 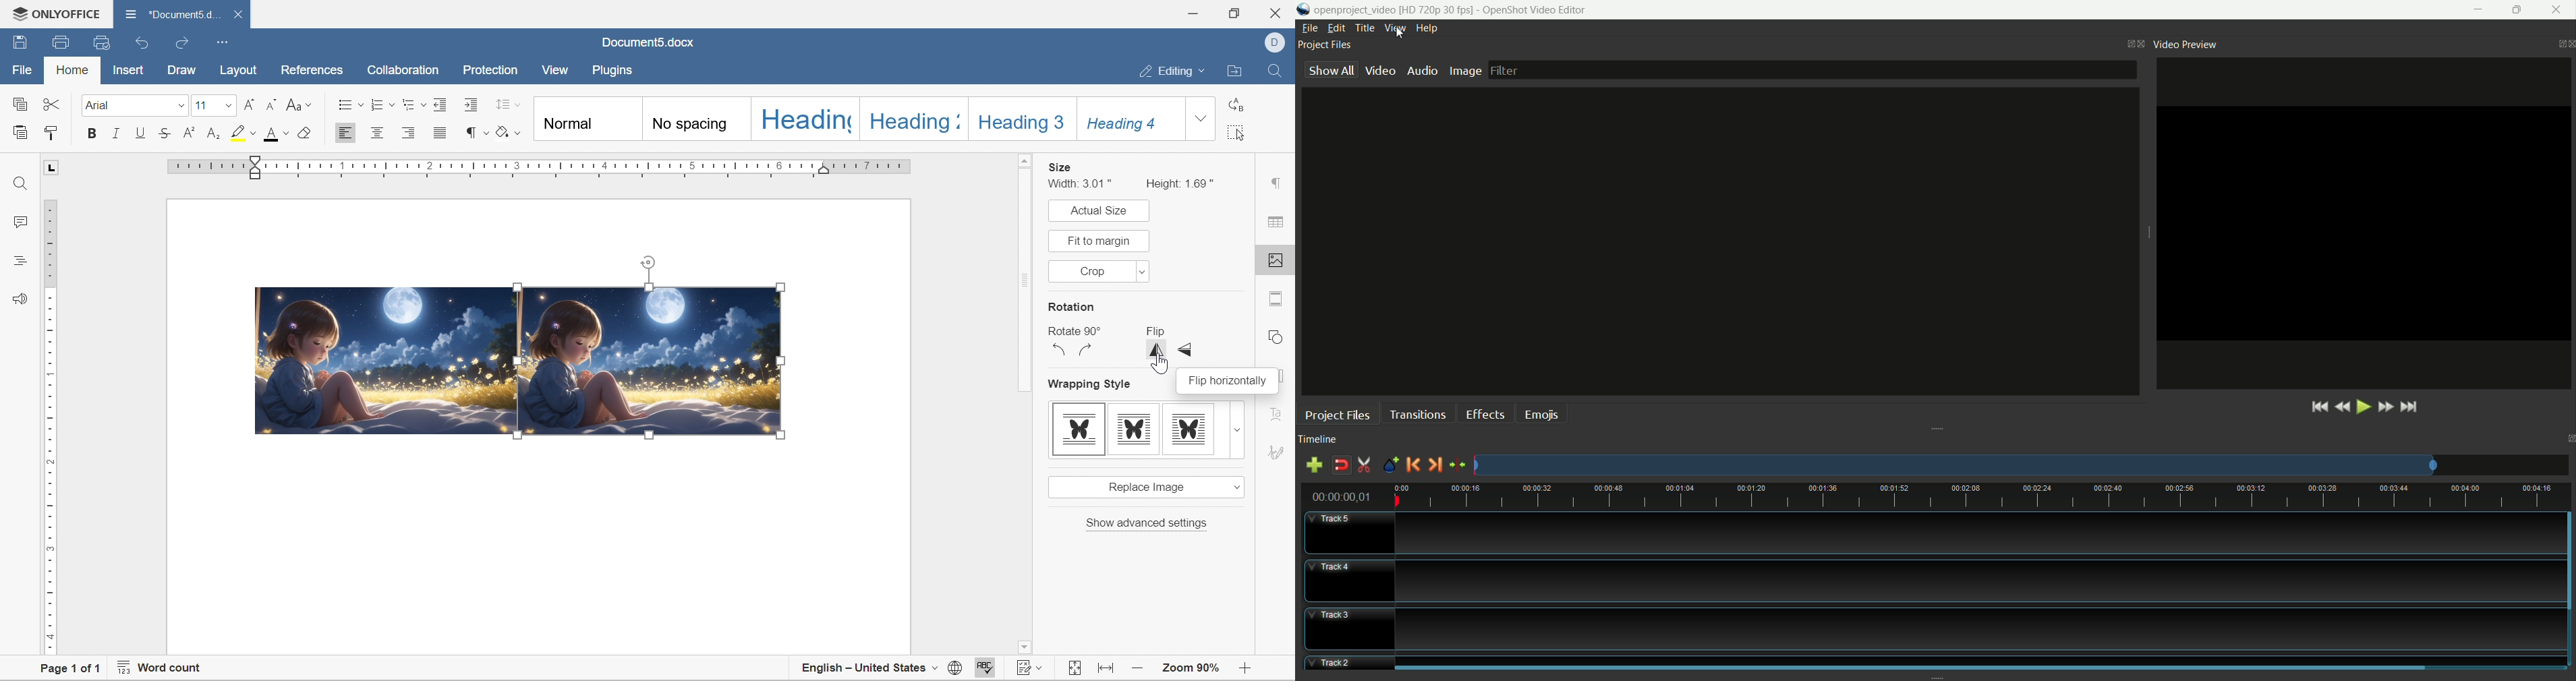 What do you see at coordinates (379, 132) in the screenshot?
I see `Align center` at bounding box center [379, 132].